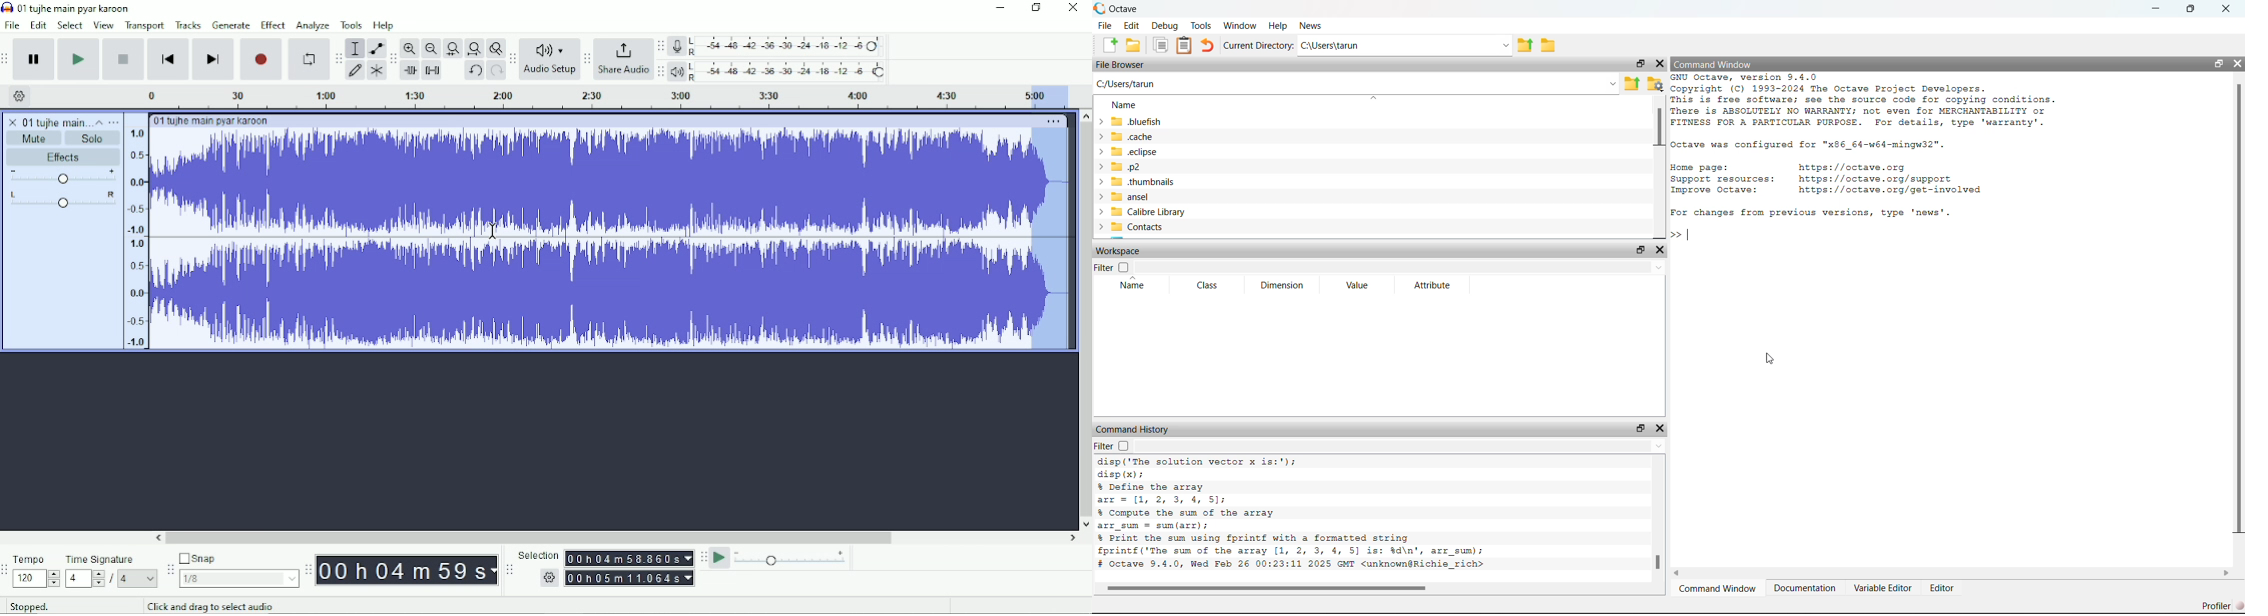 The height and width of the screenshot is (616, 2268). I want to click on 01 tujhe main pyar karoon, so click(56, 121).